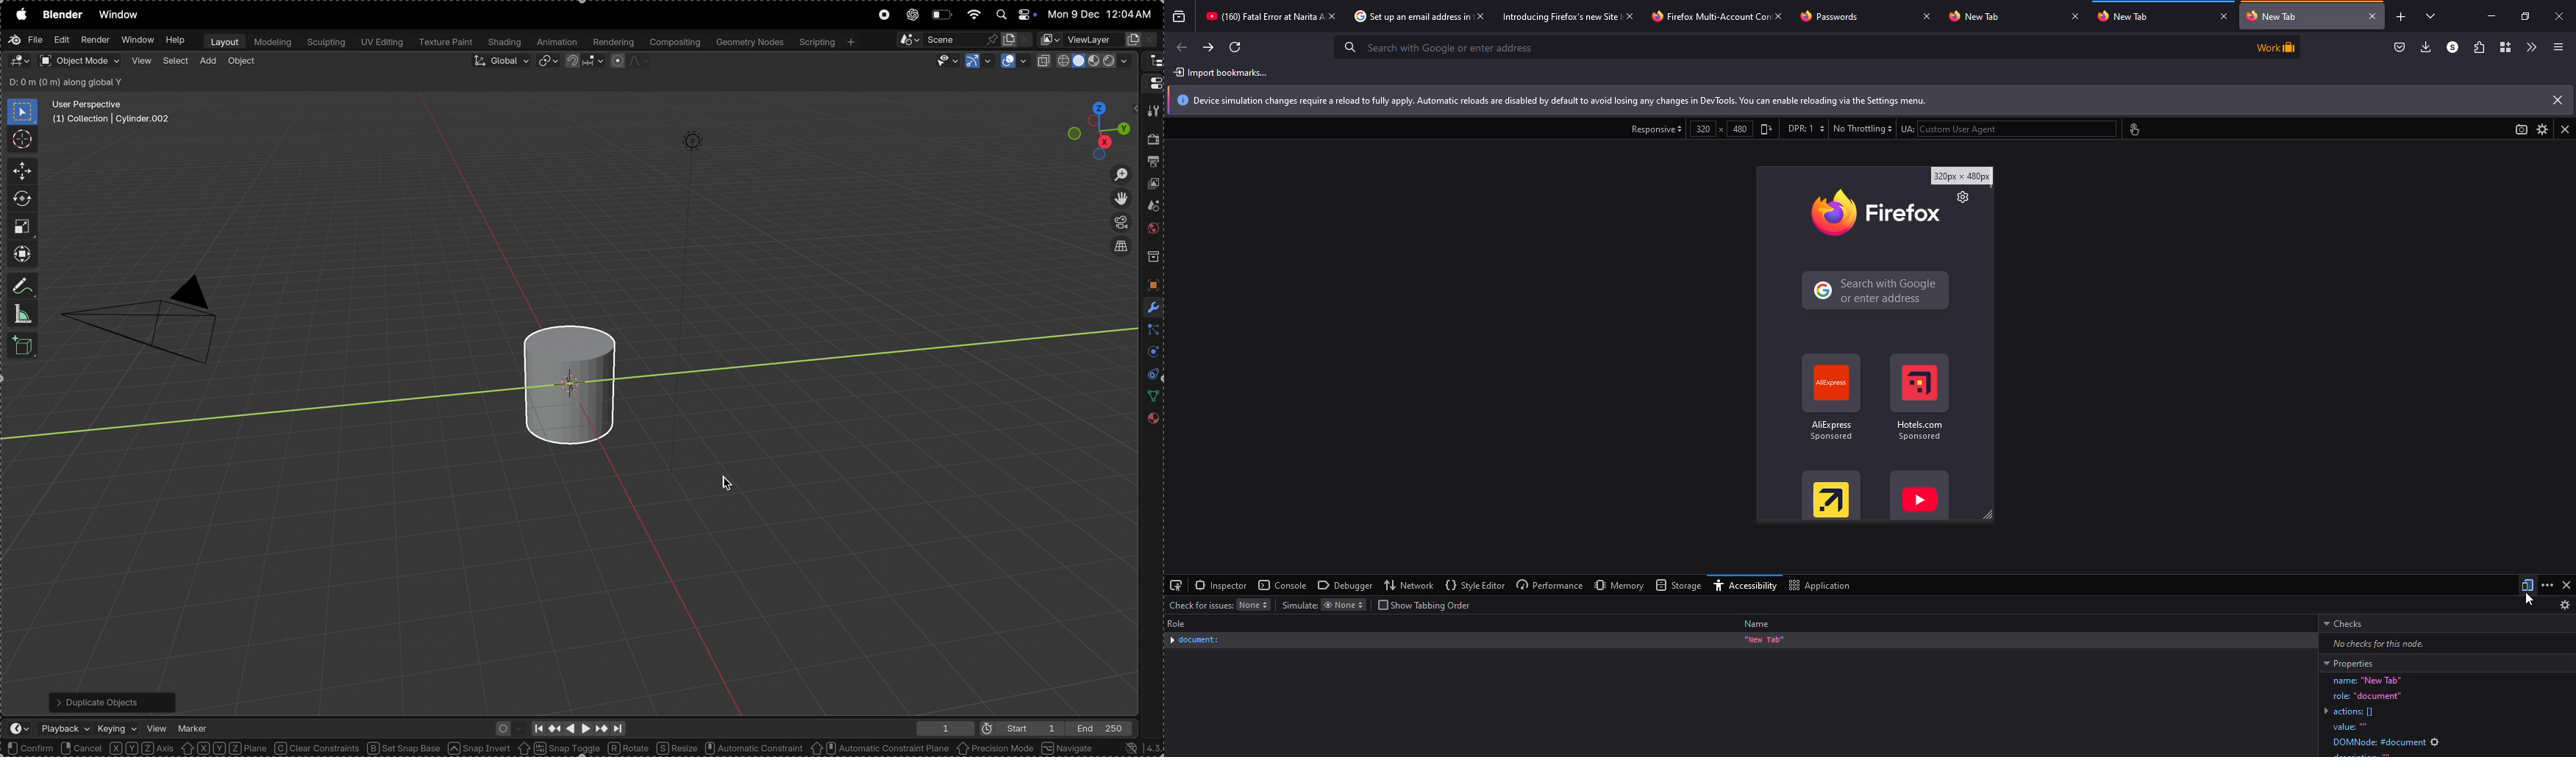 This screenshot has height=784, width=2576. Describe the element at coordinates (1153, 62) in the screenshot. I see `editor type` at that location.